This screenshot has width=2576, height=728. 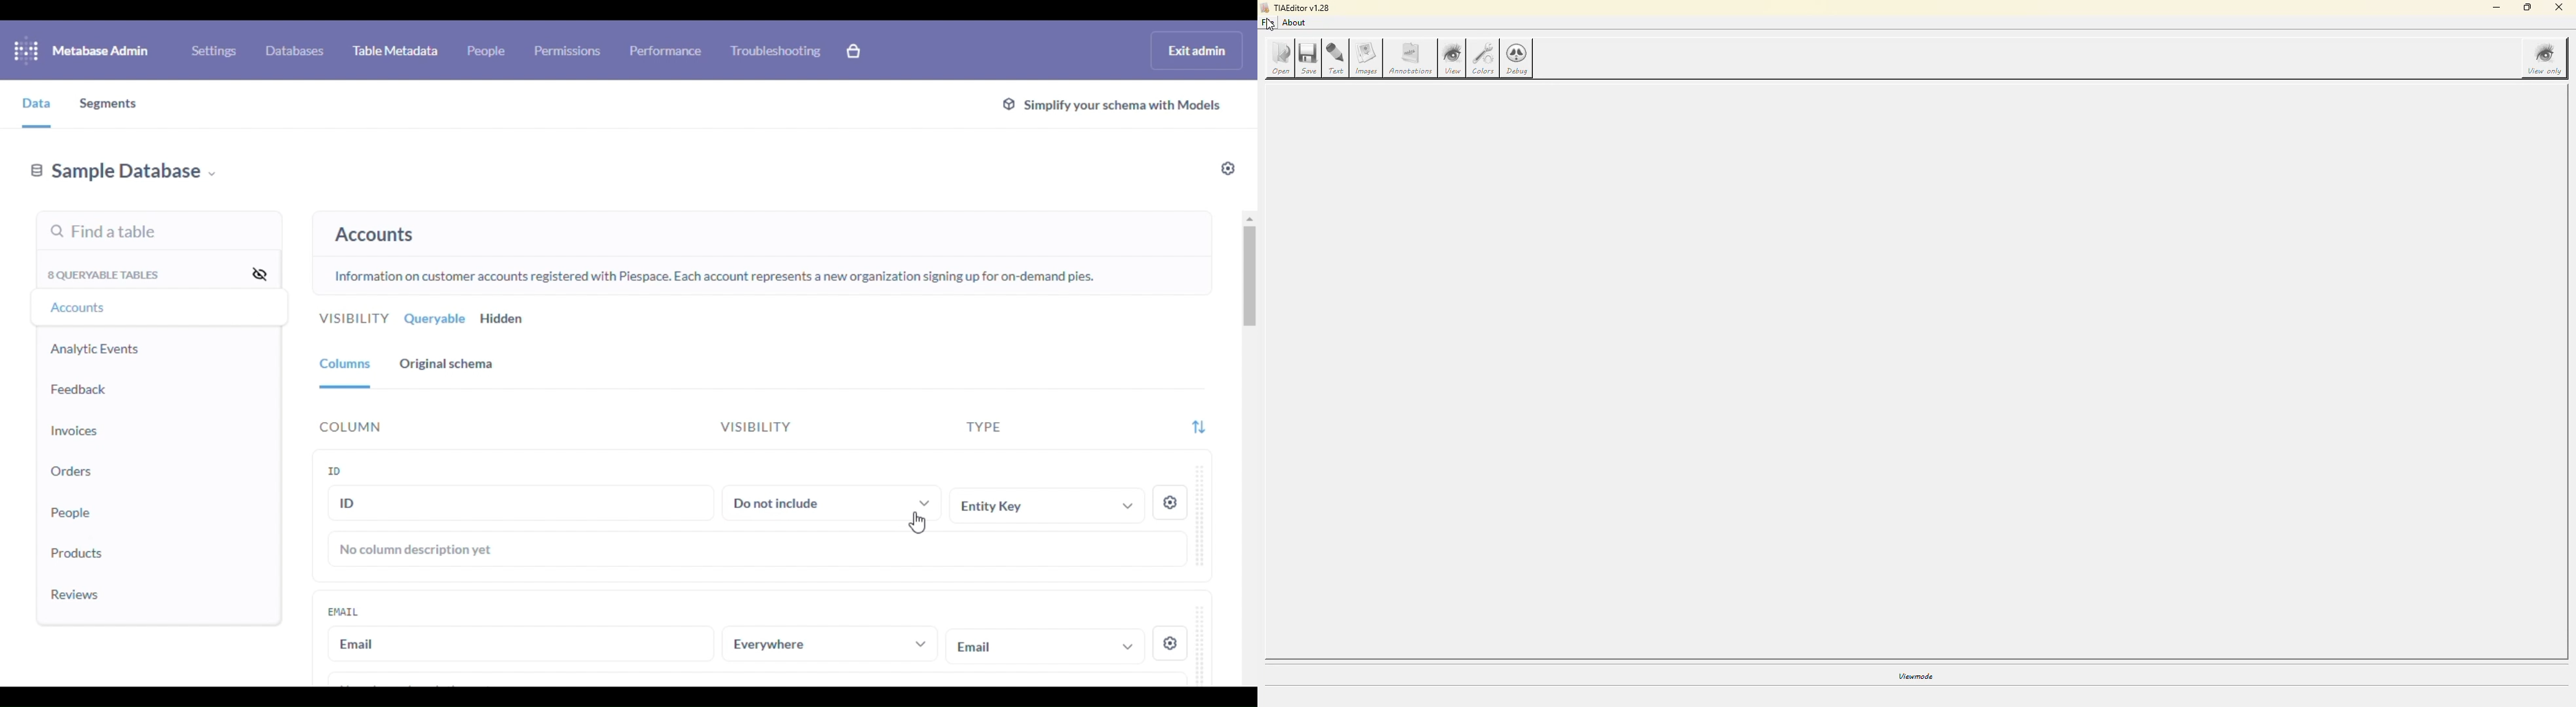 I want to click on people, so click(x=72, y=511).